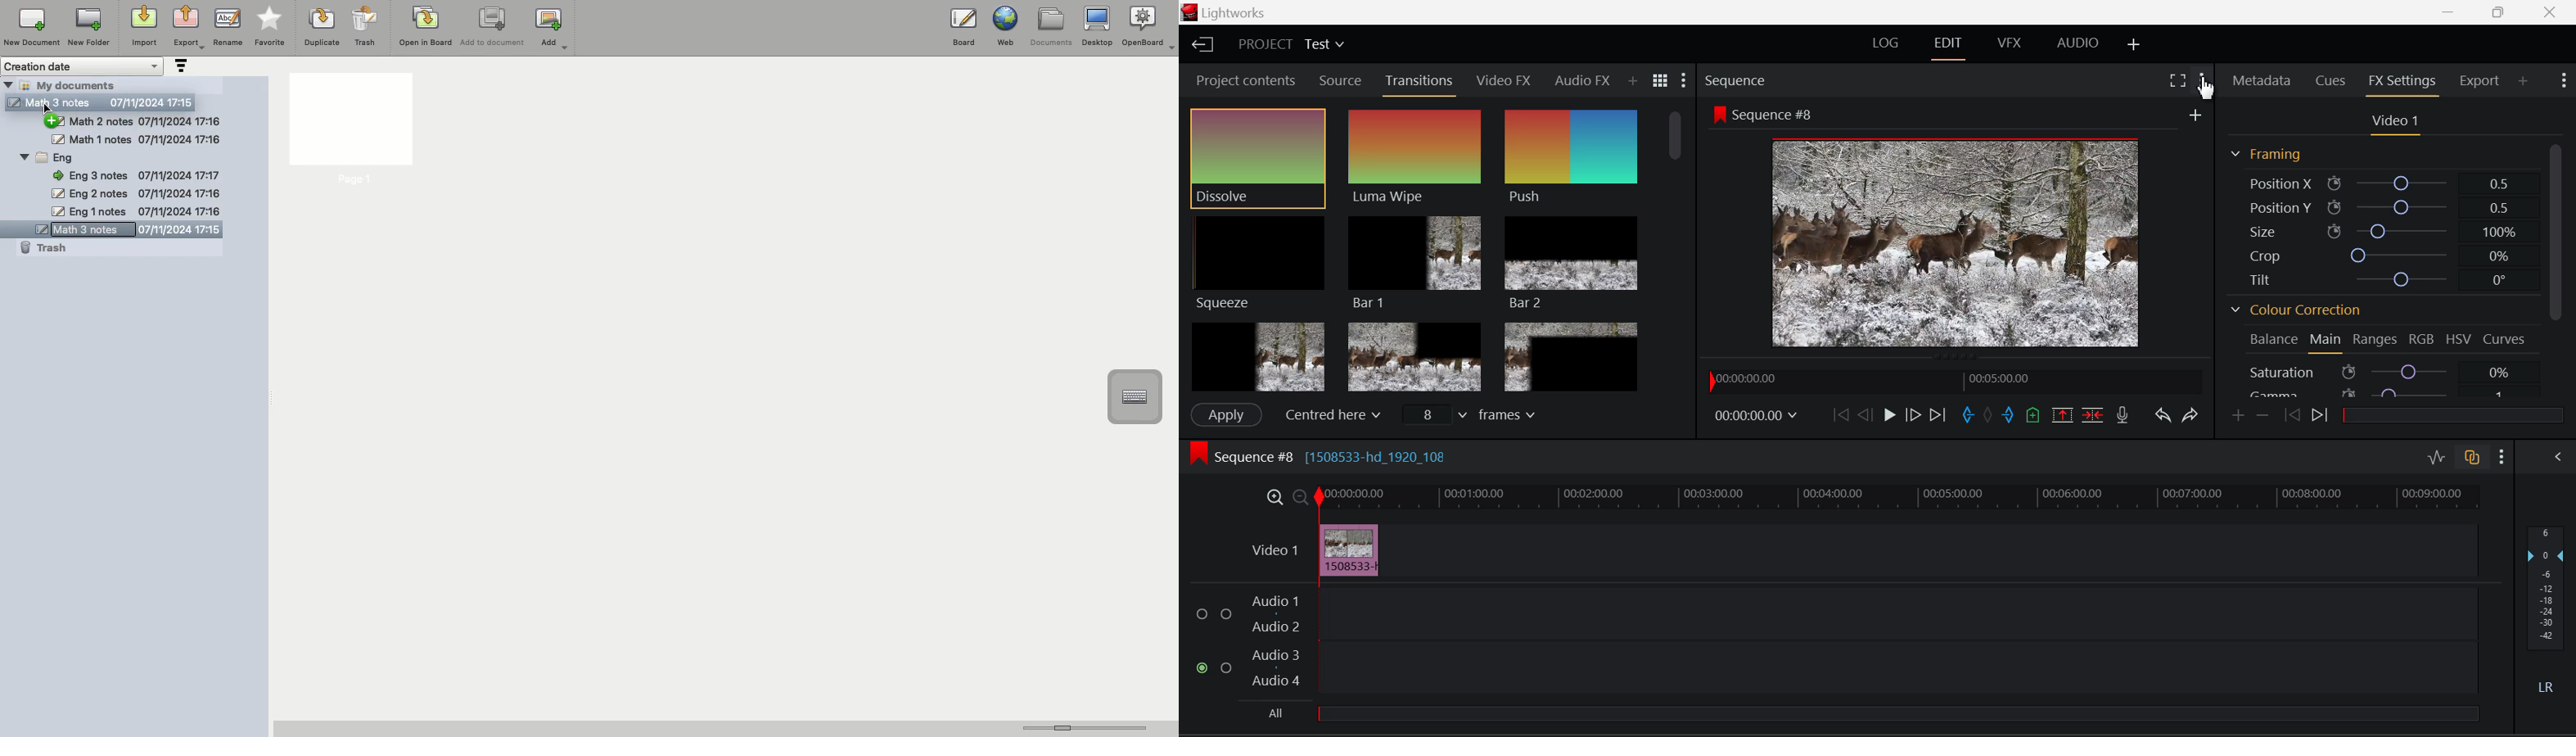 This screenshot has width=2576, height=756. Describe the element at coordinates (2267, 154) in the screenshot. I see `Framing Section` at that location.